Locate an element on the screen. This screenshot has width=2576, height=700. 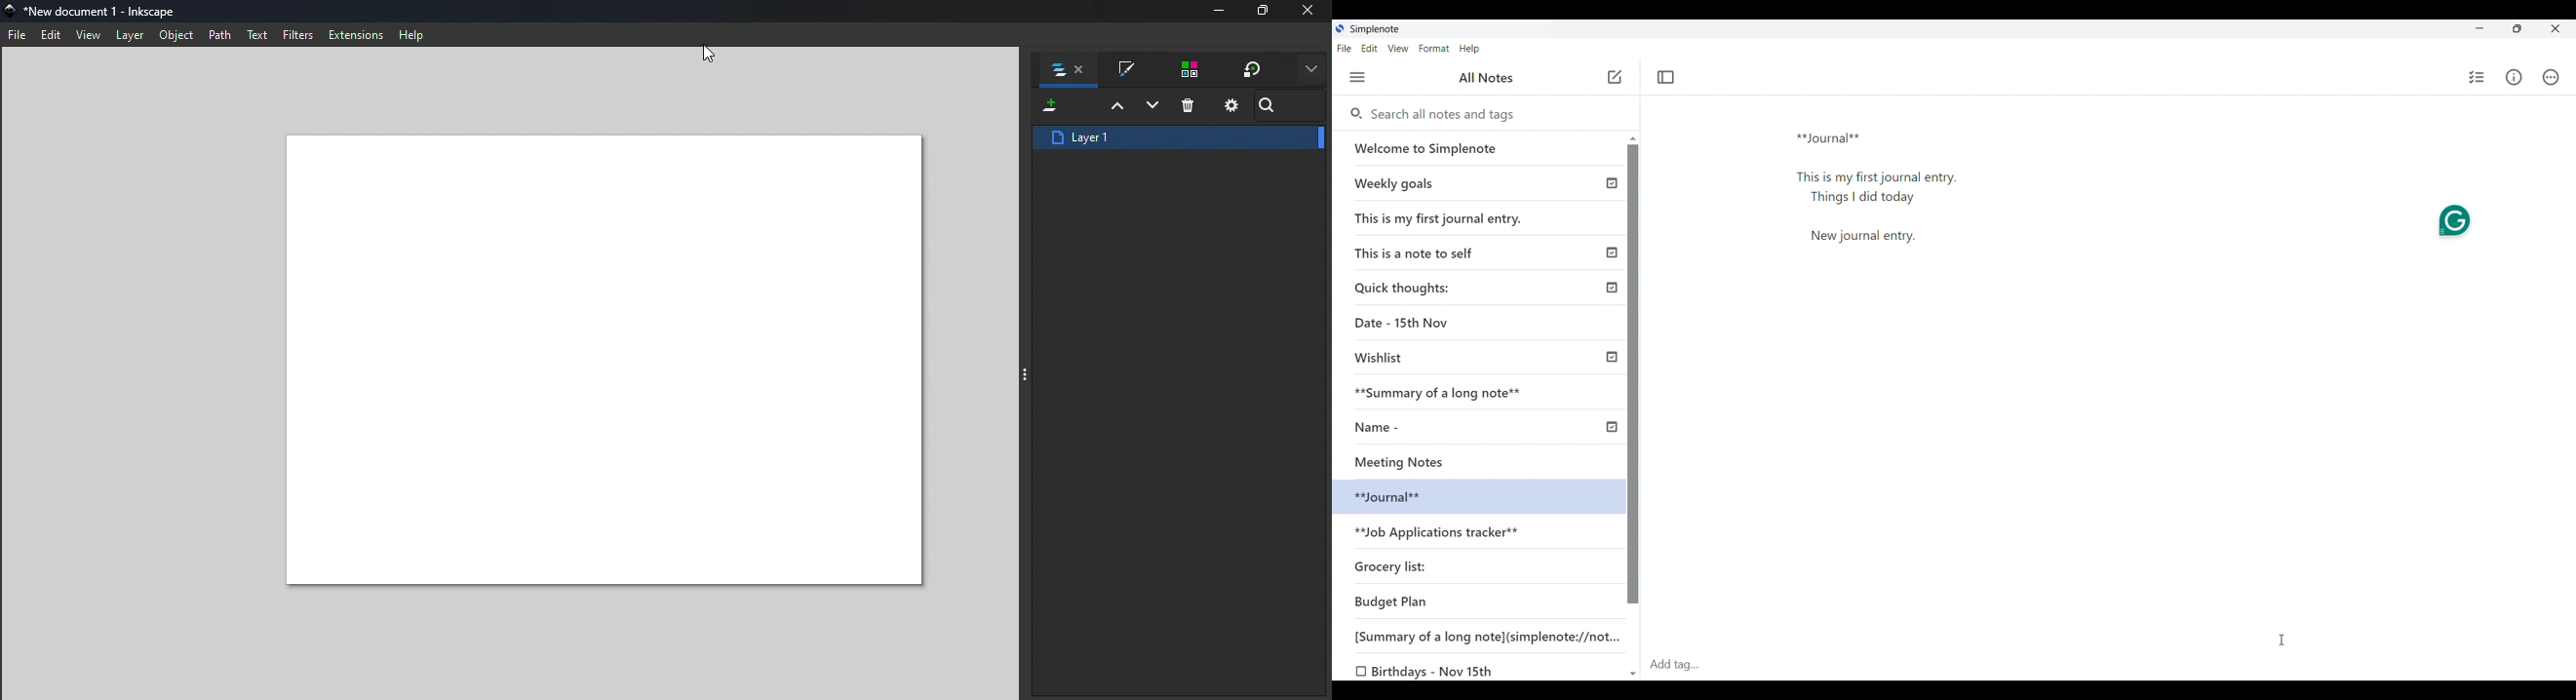
Add new layer is located at coordinates (1064, 107).